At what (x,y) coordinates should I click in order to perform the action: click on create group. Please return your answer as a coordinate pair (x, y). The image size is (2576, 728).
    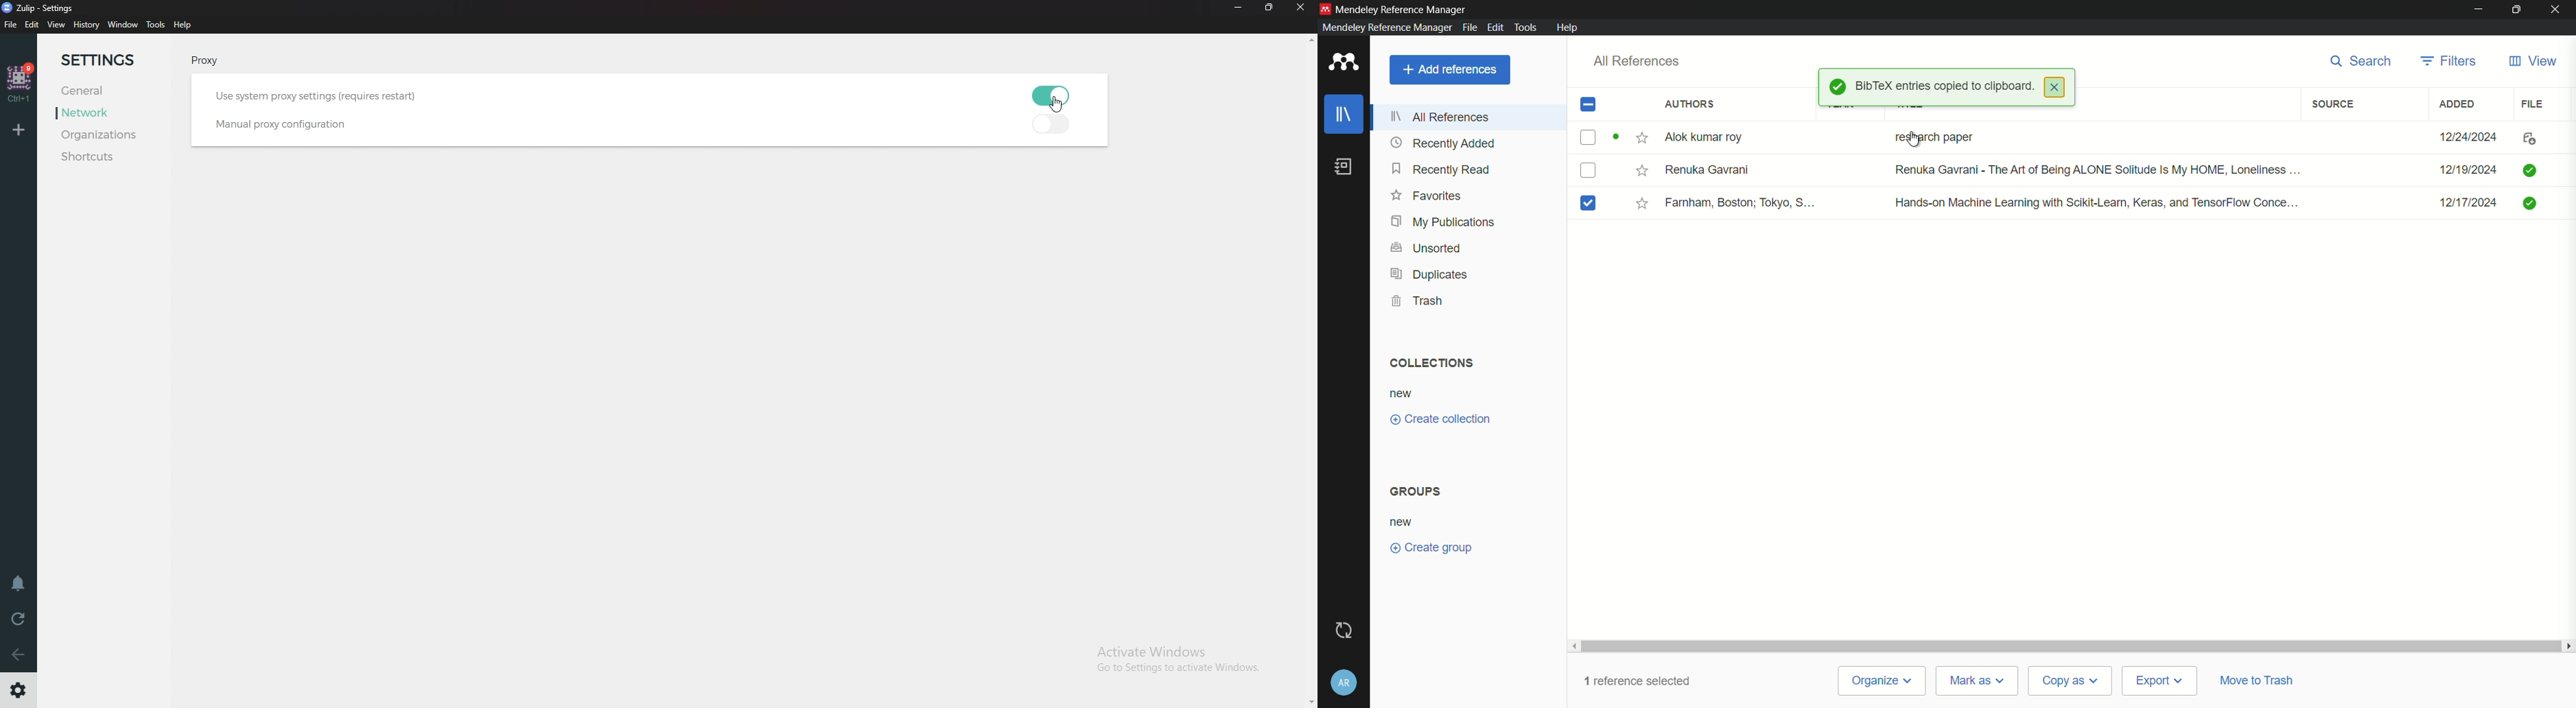
    Looking at the image, I should click on (1432, 547).